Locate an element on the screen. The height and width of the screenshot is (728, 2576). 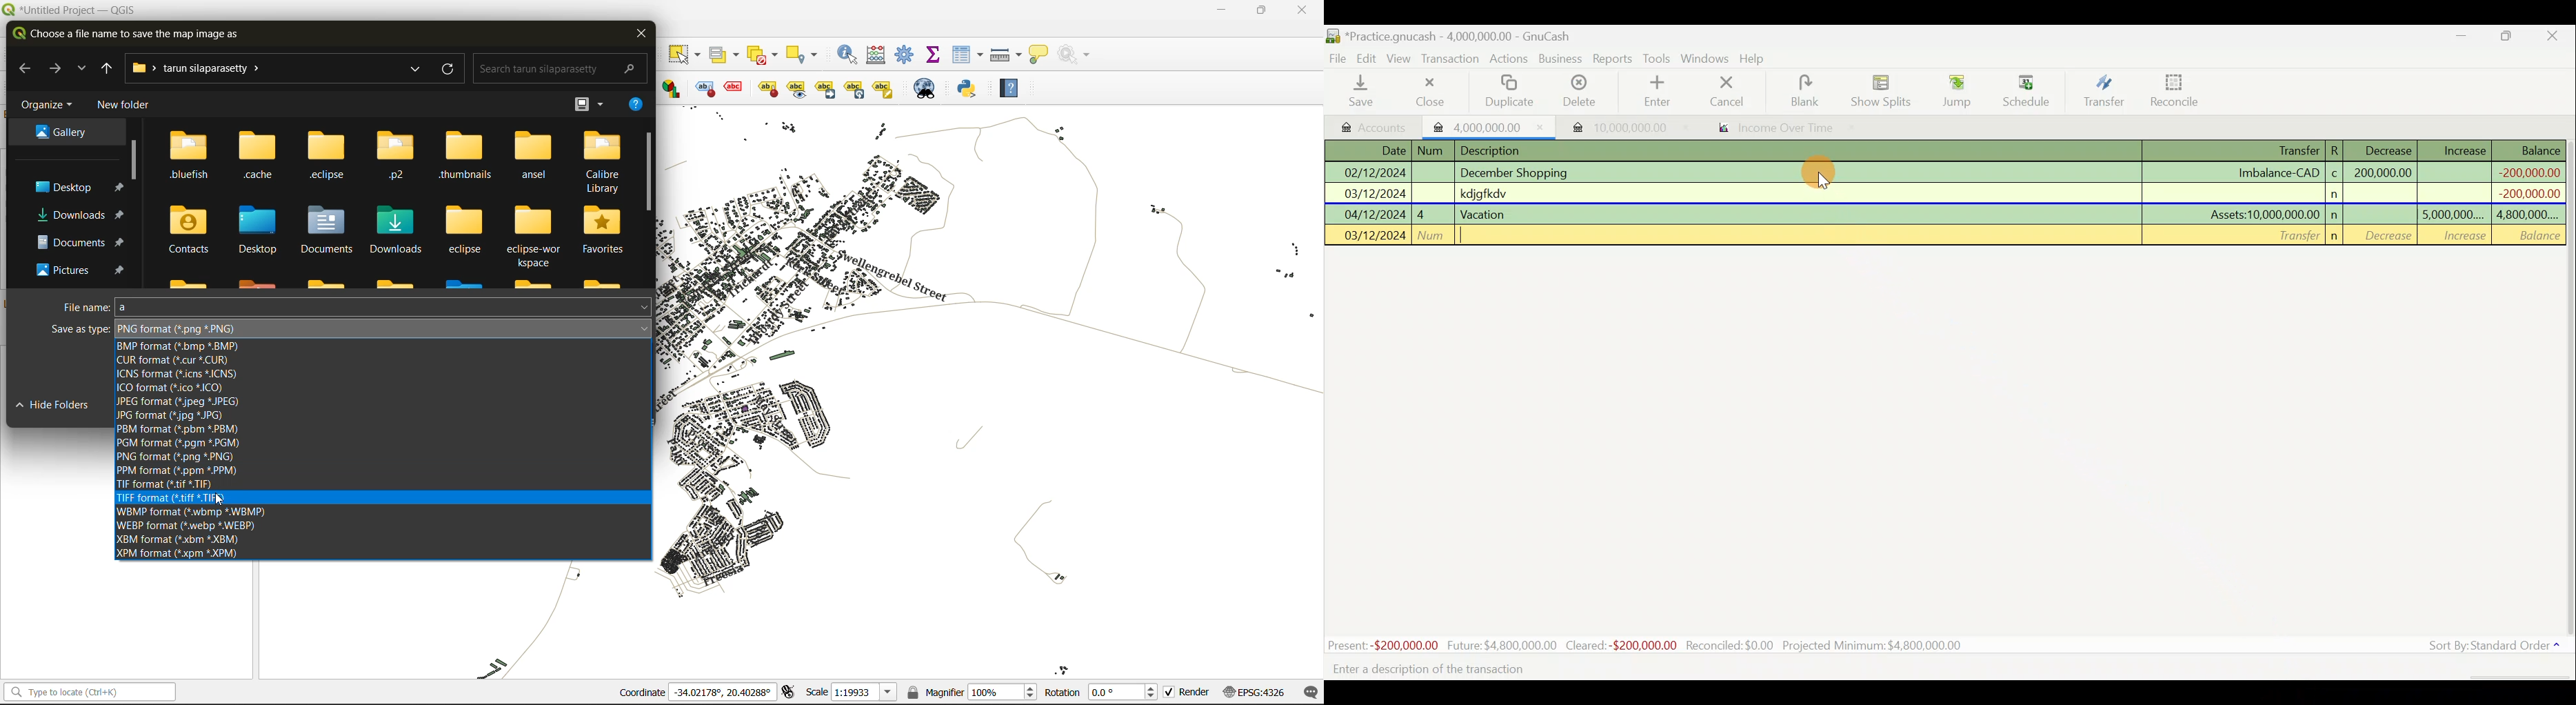
render is located at coordinates (1184, 695).